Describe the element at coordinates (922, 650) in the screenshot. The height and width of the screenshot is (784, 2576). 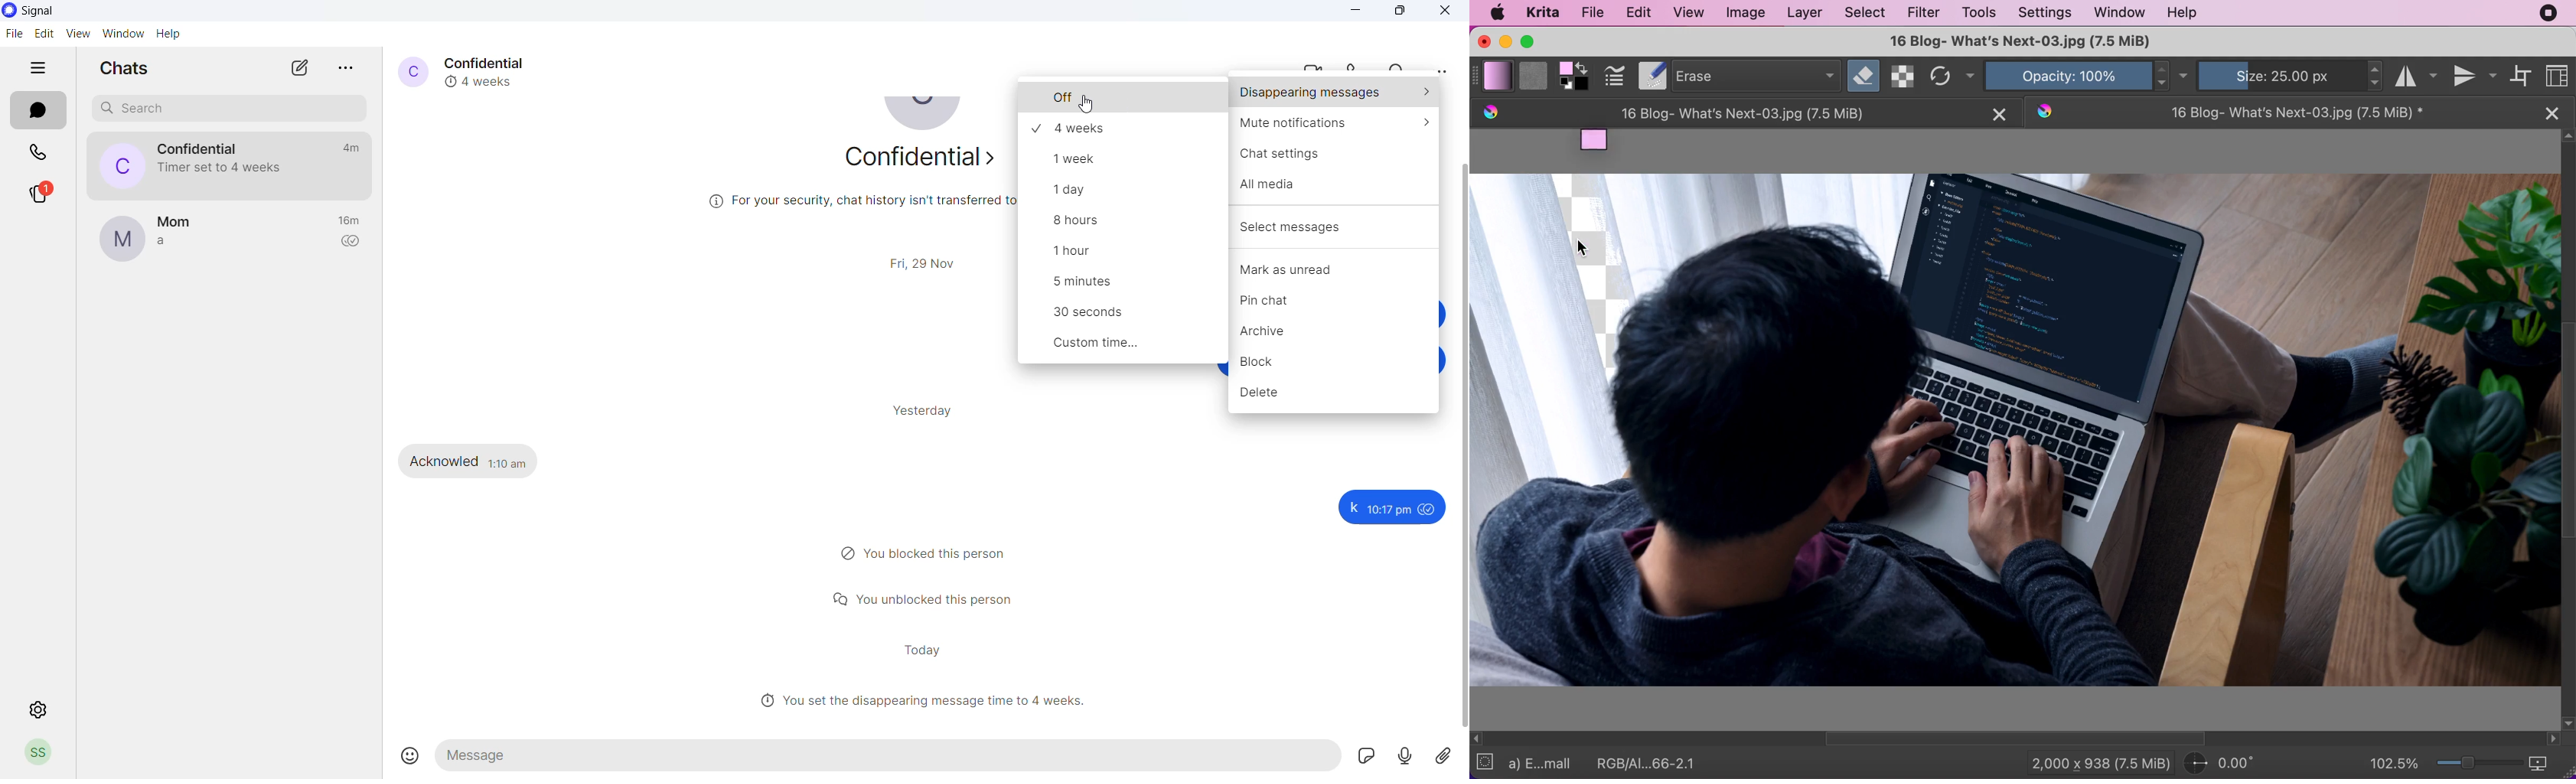
I see `today heading` at that location.